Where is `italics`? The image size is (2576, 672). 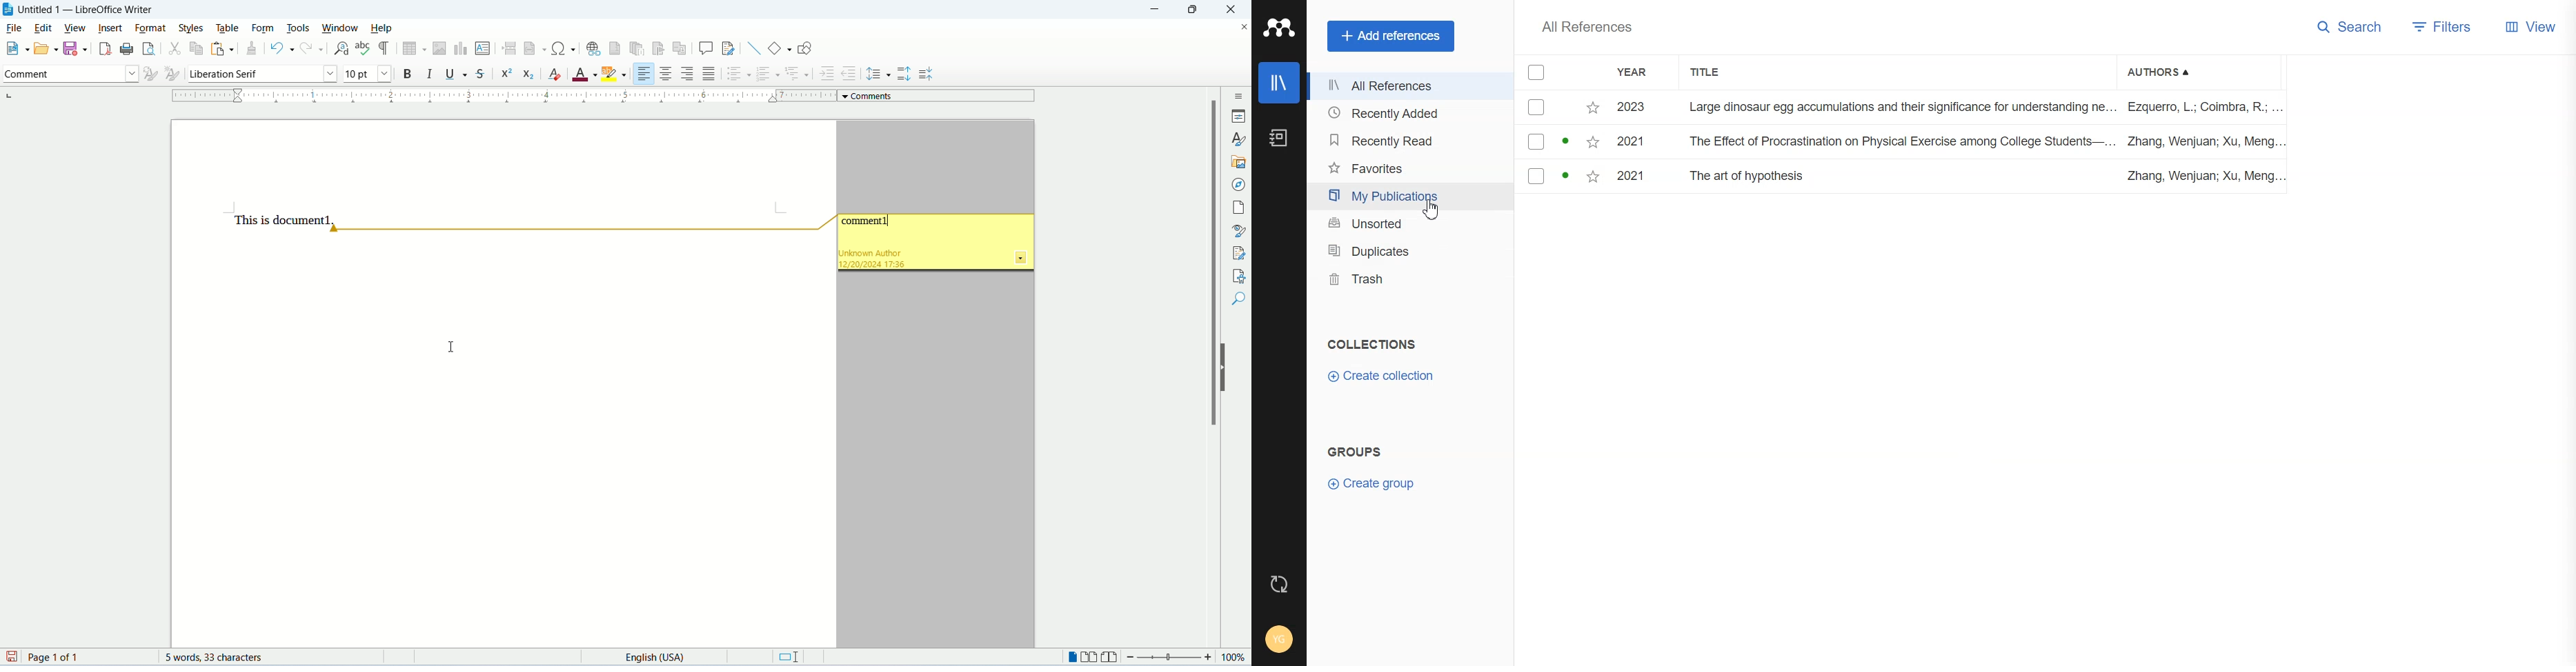 italics is located at coordinates (428, 74).